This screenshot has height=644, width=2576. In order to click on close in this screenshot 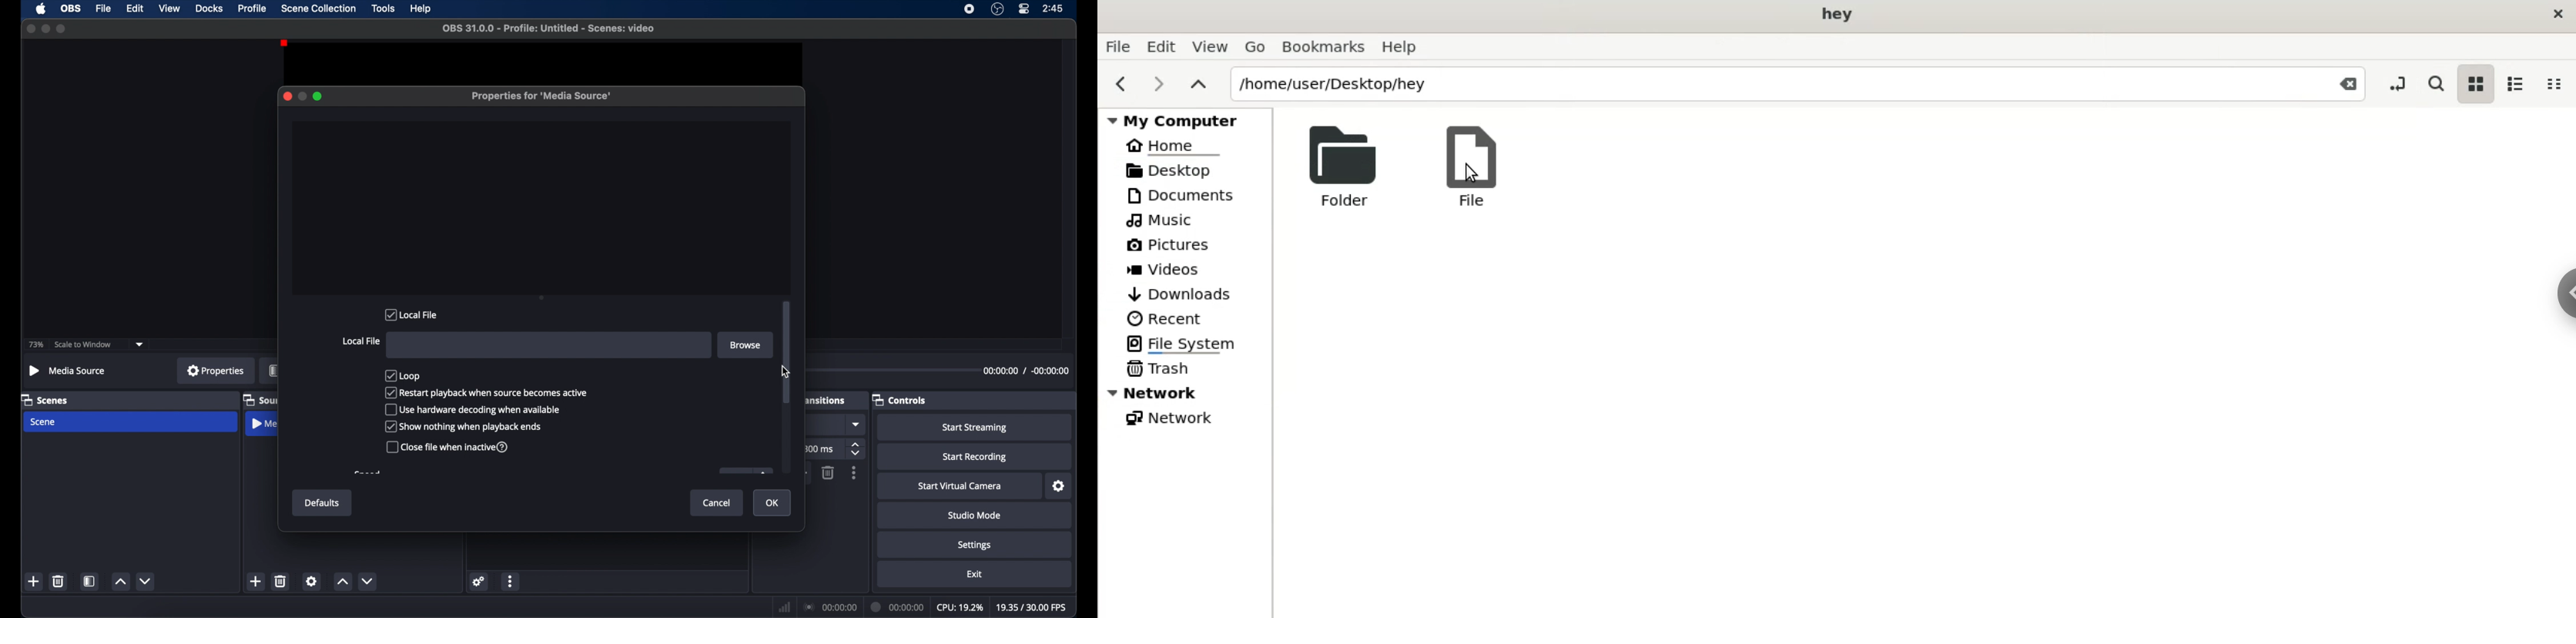, I will do `click(287, 96)`.